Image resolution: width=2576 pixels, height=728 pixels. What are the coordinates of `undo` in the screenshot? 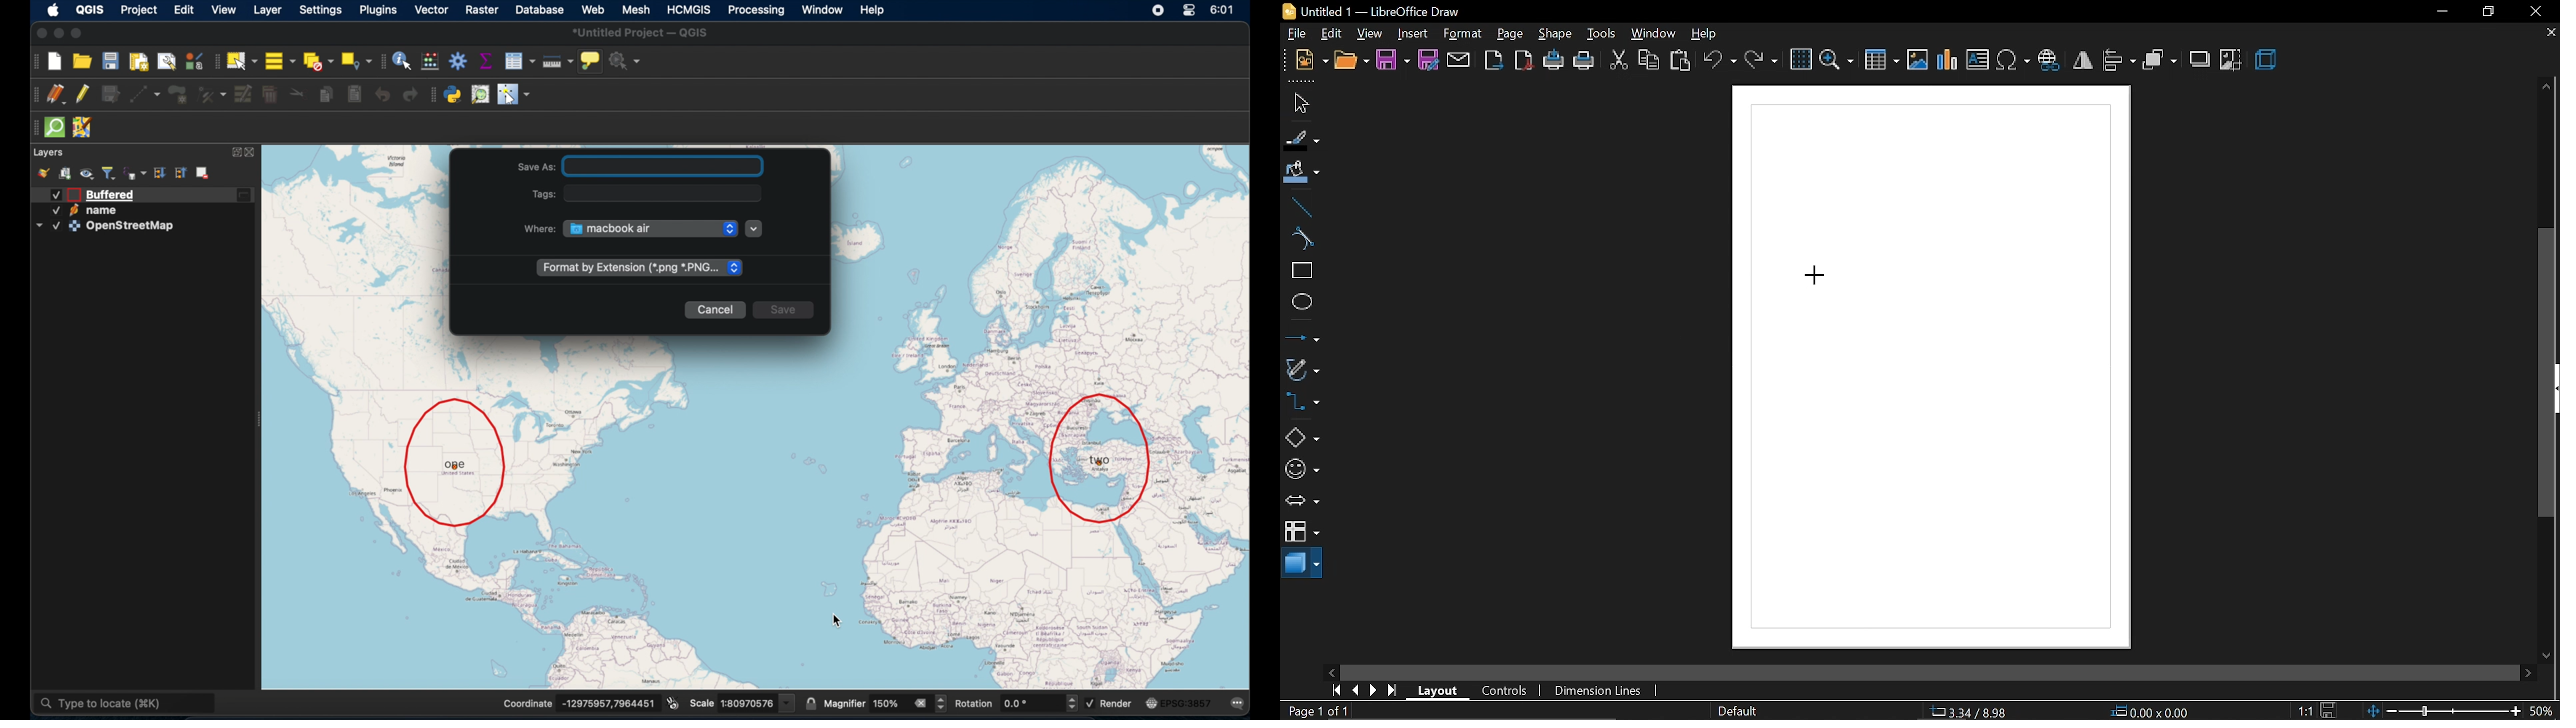 It's located at (381, 95).